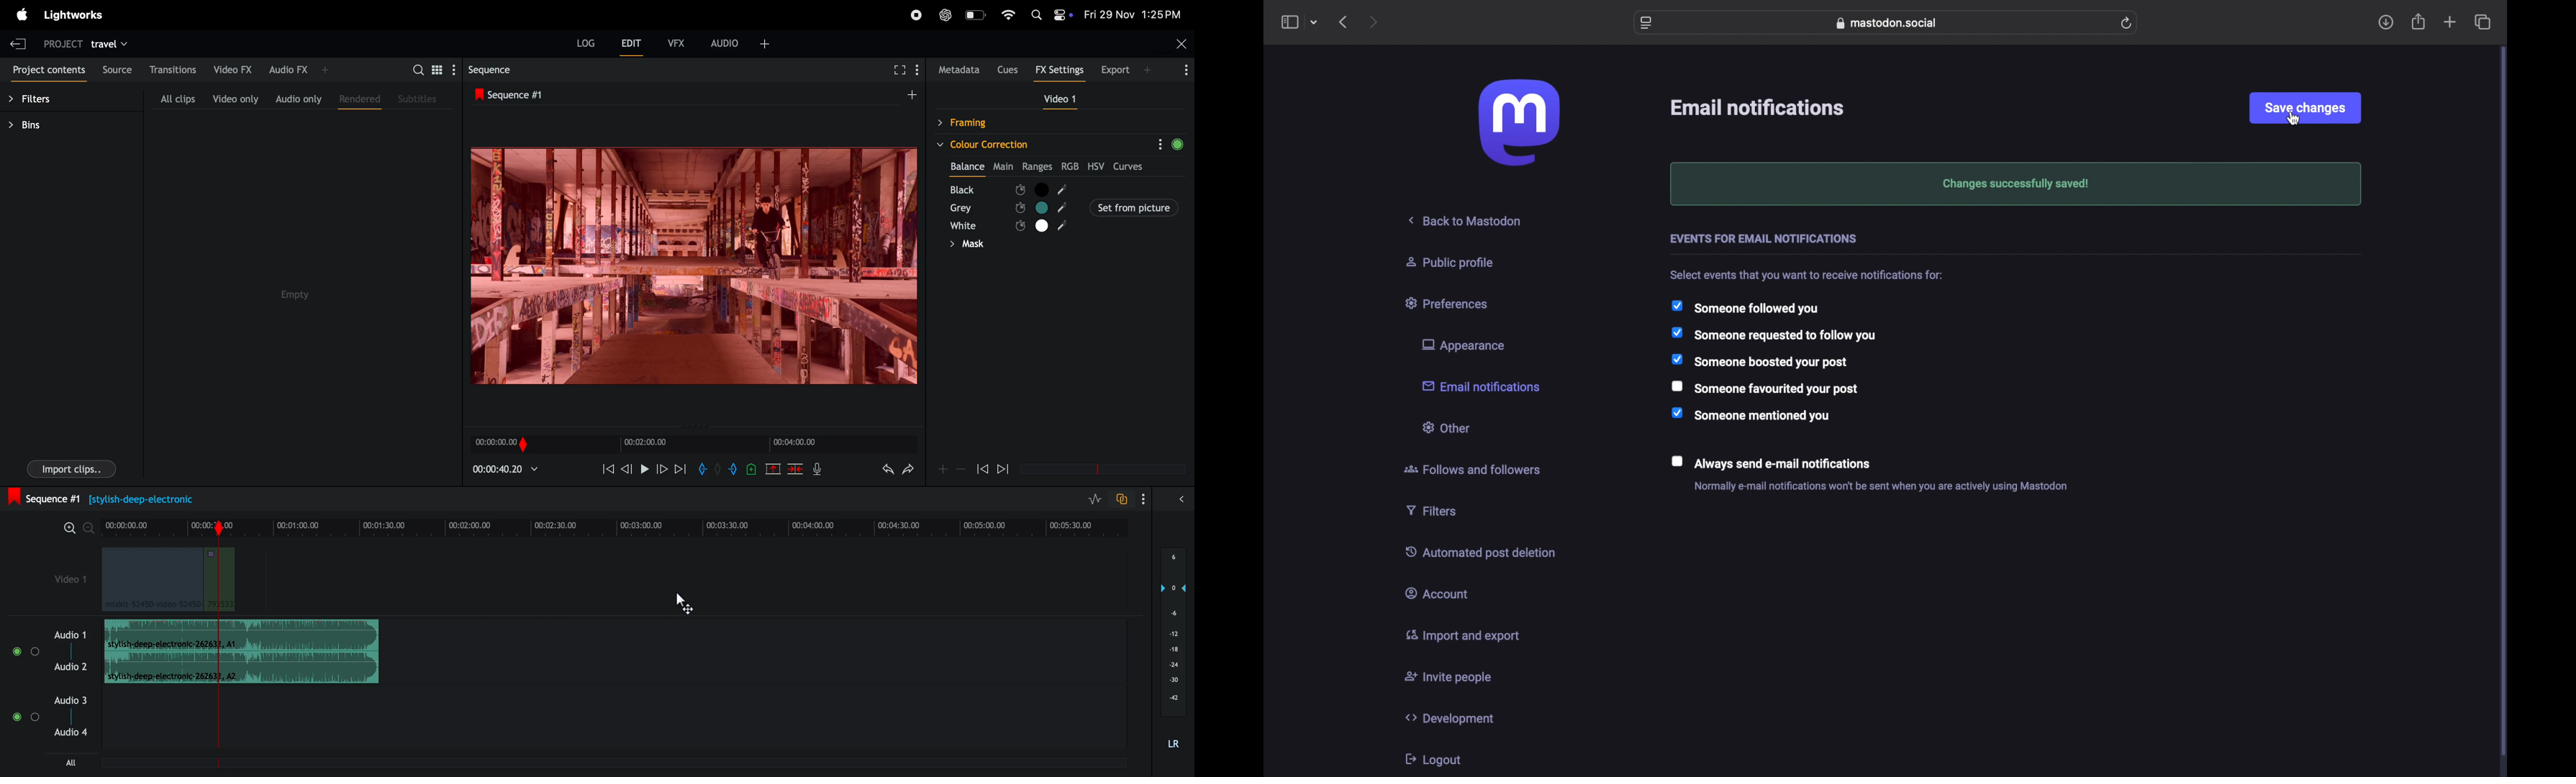 This screenshot has width=2576, height=784. Describe the element at coordinates (2015, 184) in the screenshot. I see `changes successfully saved` at that location.